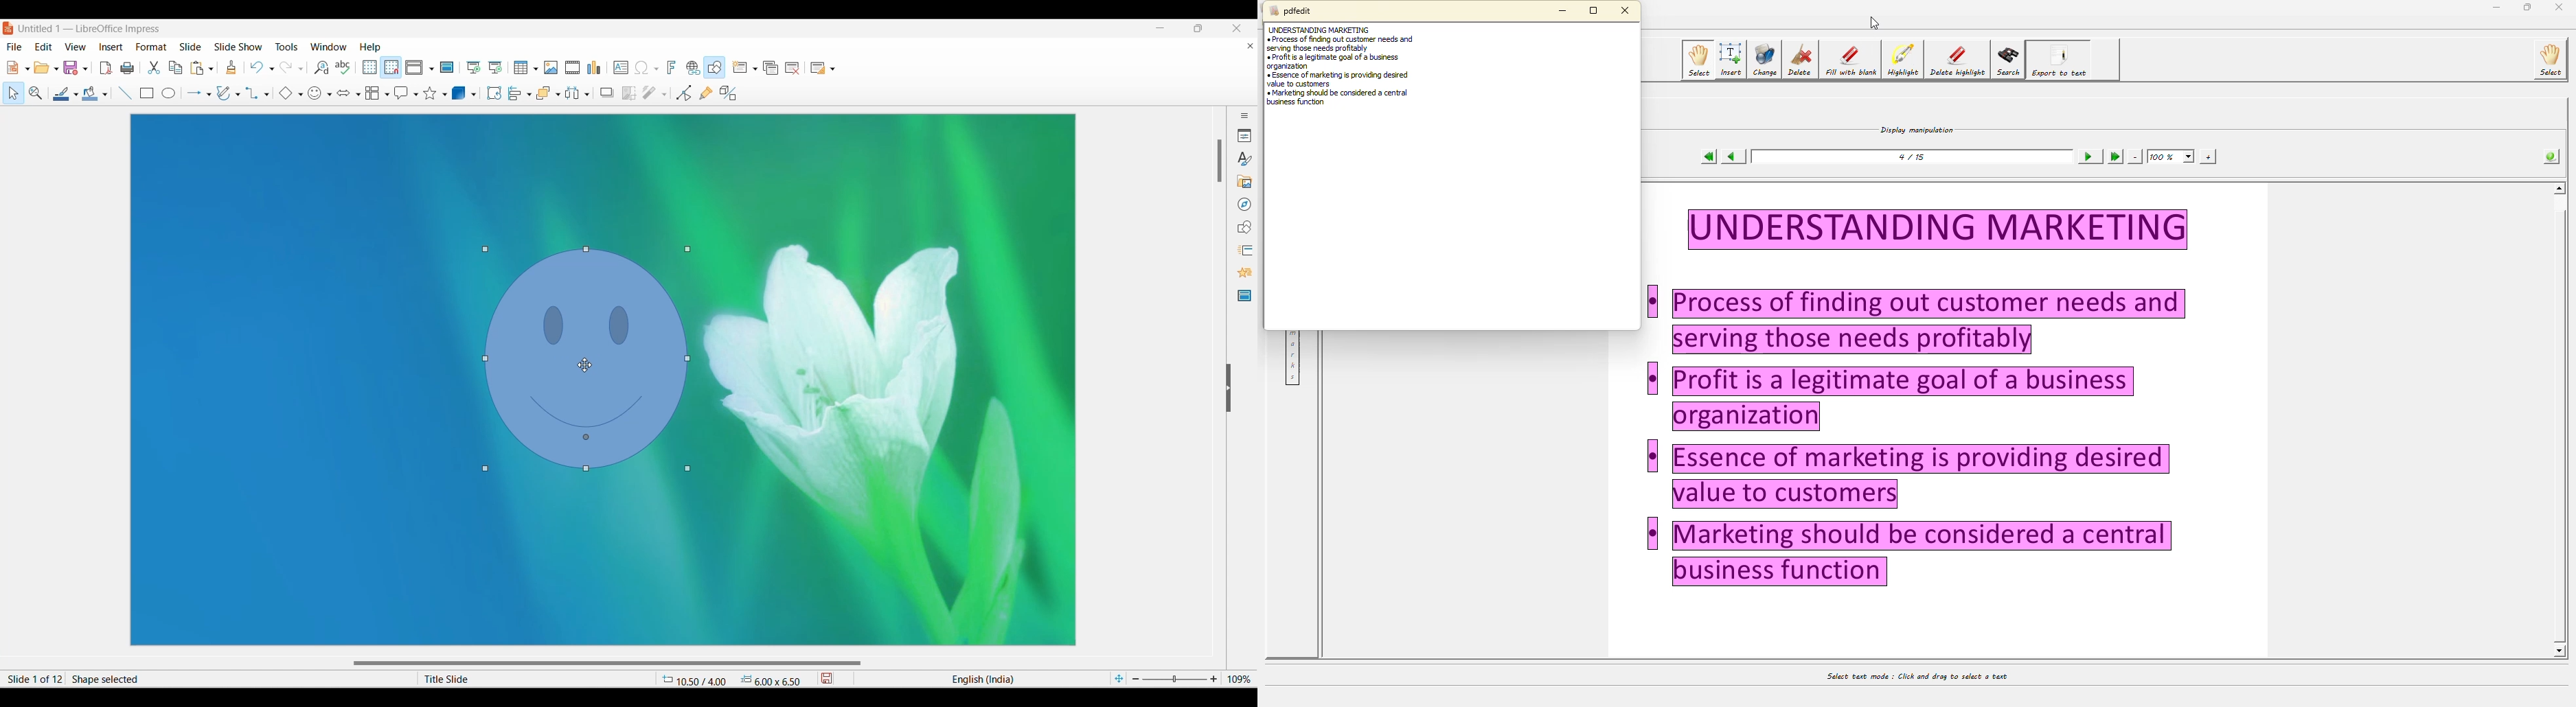  I want to click on Properties, so click(1244, 136).